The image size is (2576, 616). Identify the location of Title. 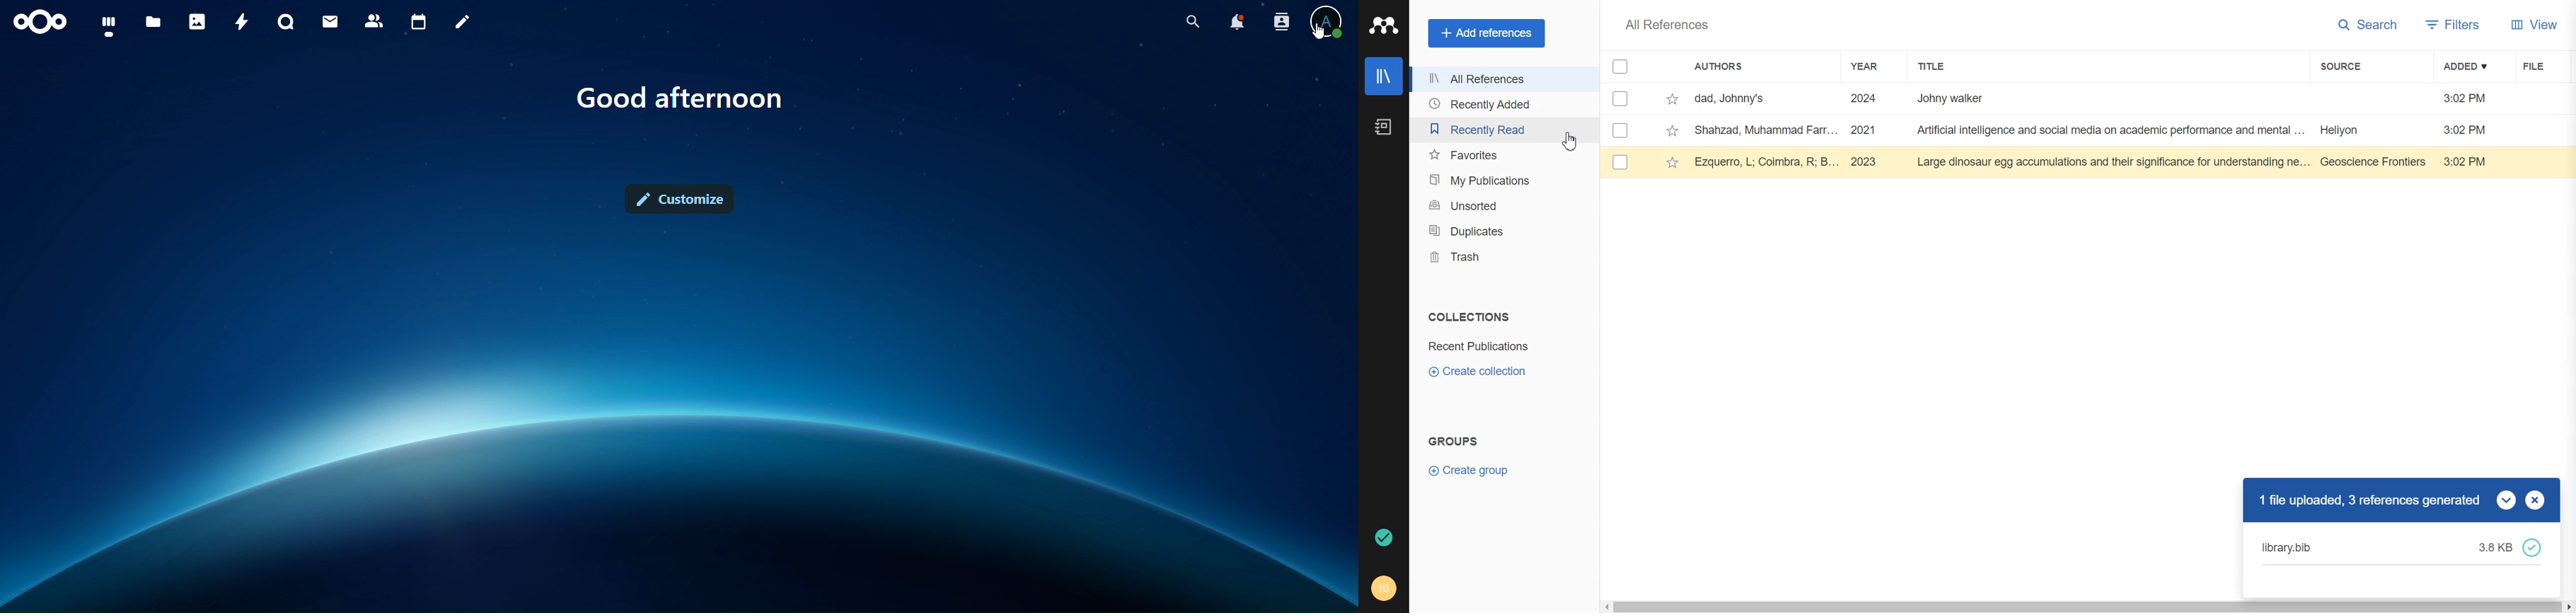
(1936, 67).